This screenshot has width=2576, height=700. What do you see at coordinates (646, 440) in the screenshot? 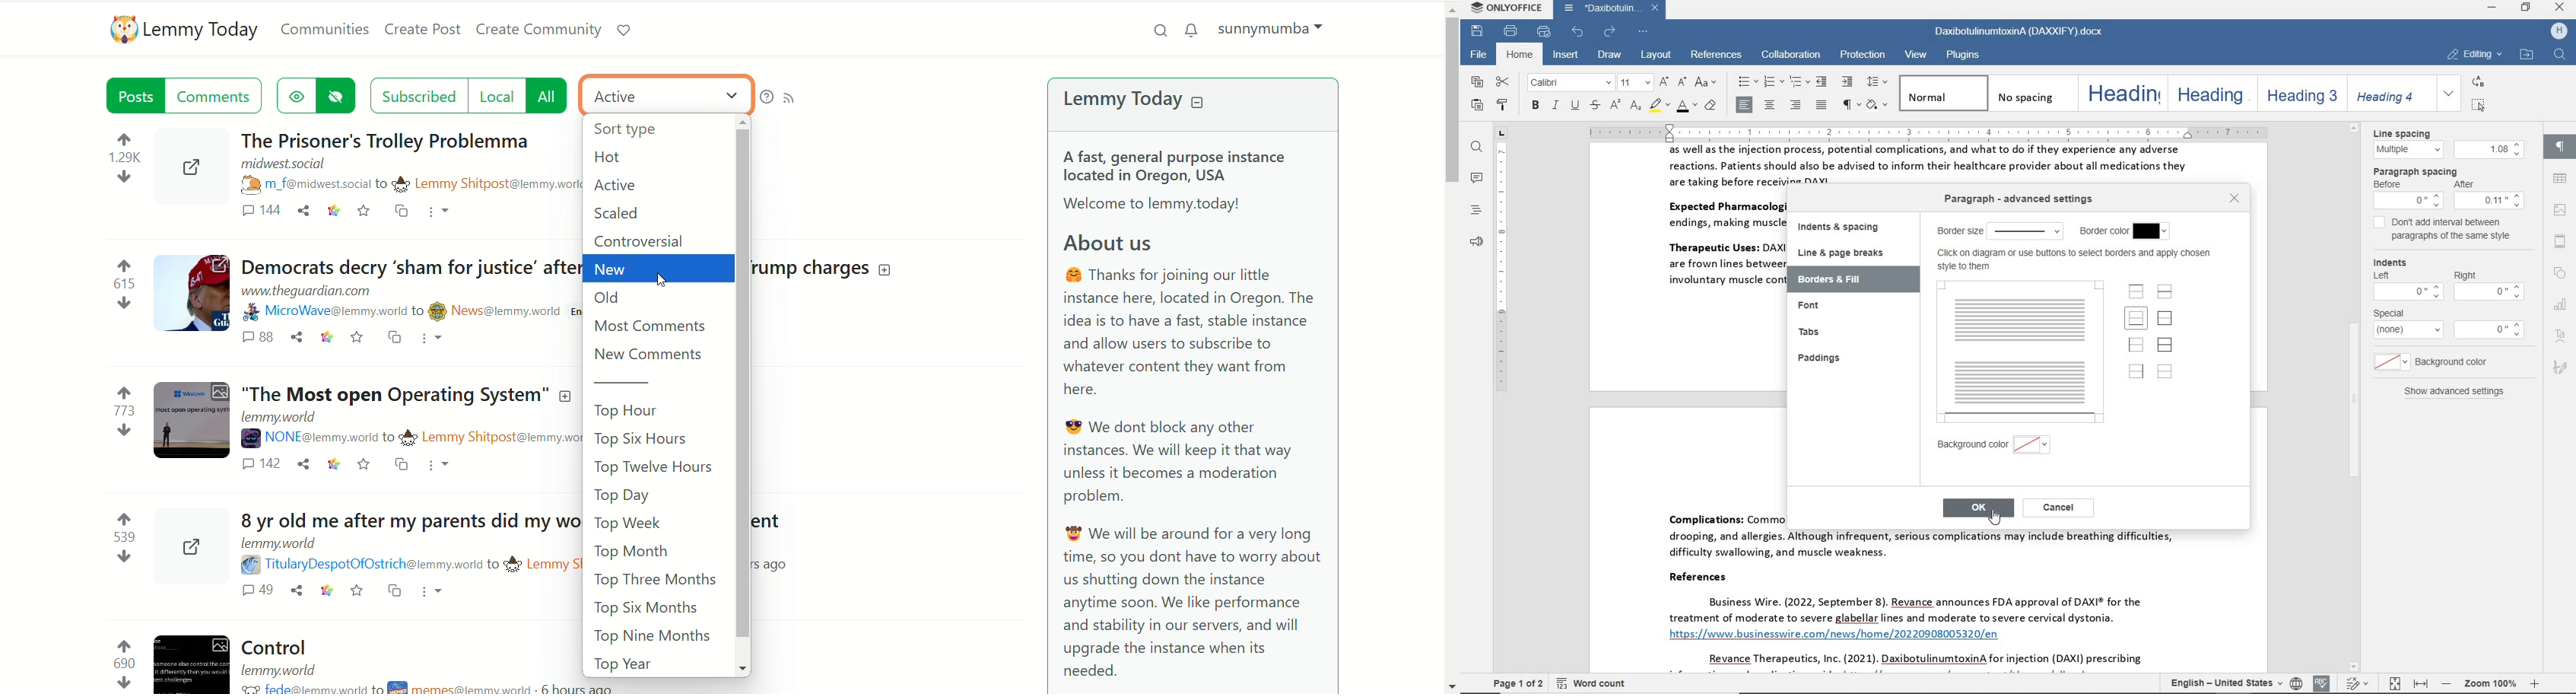
I see `top six hours` at bounding box center [646, 440].